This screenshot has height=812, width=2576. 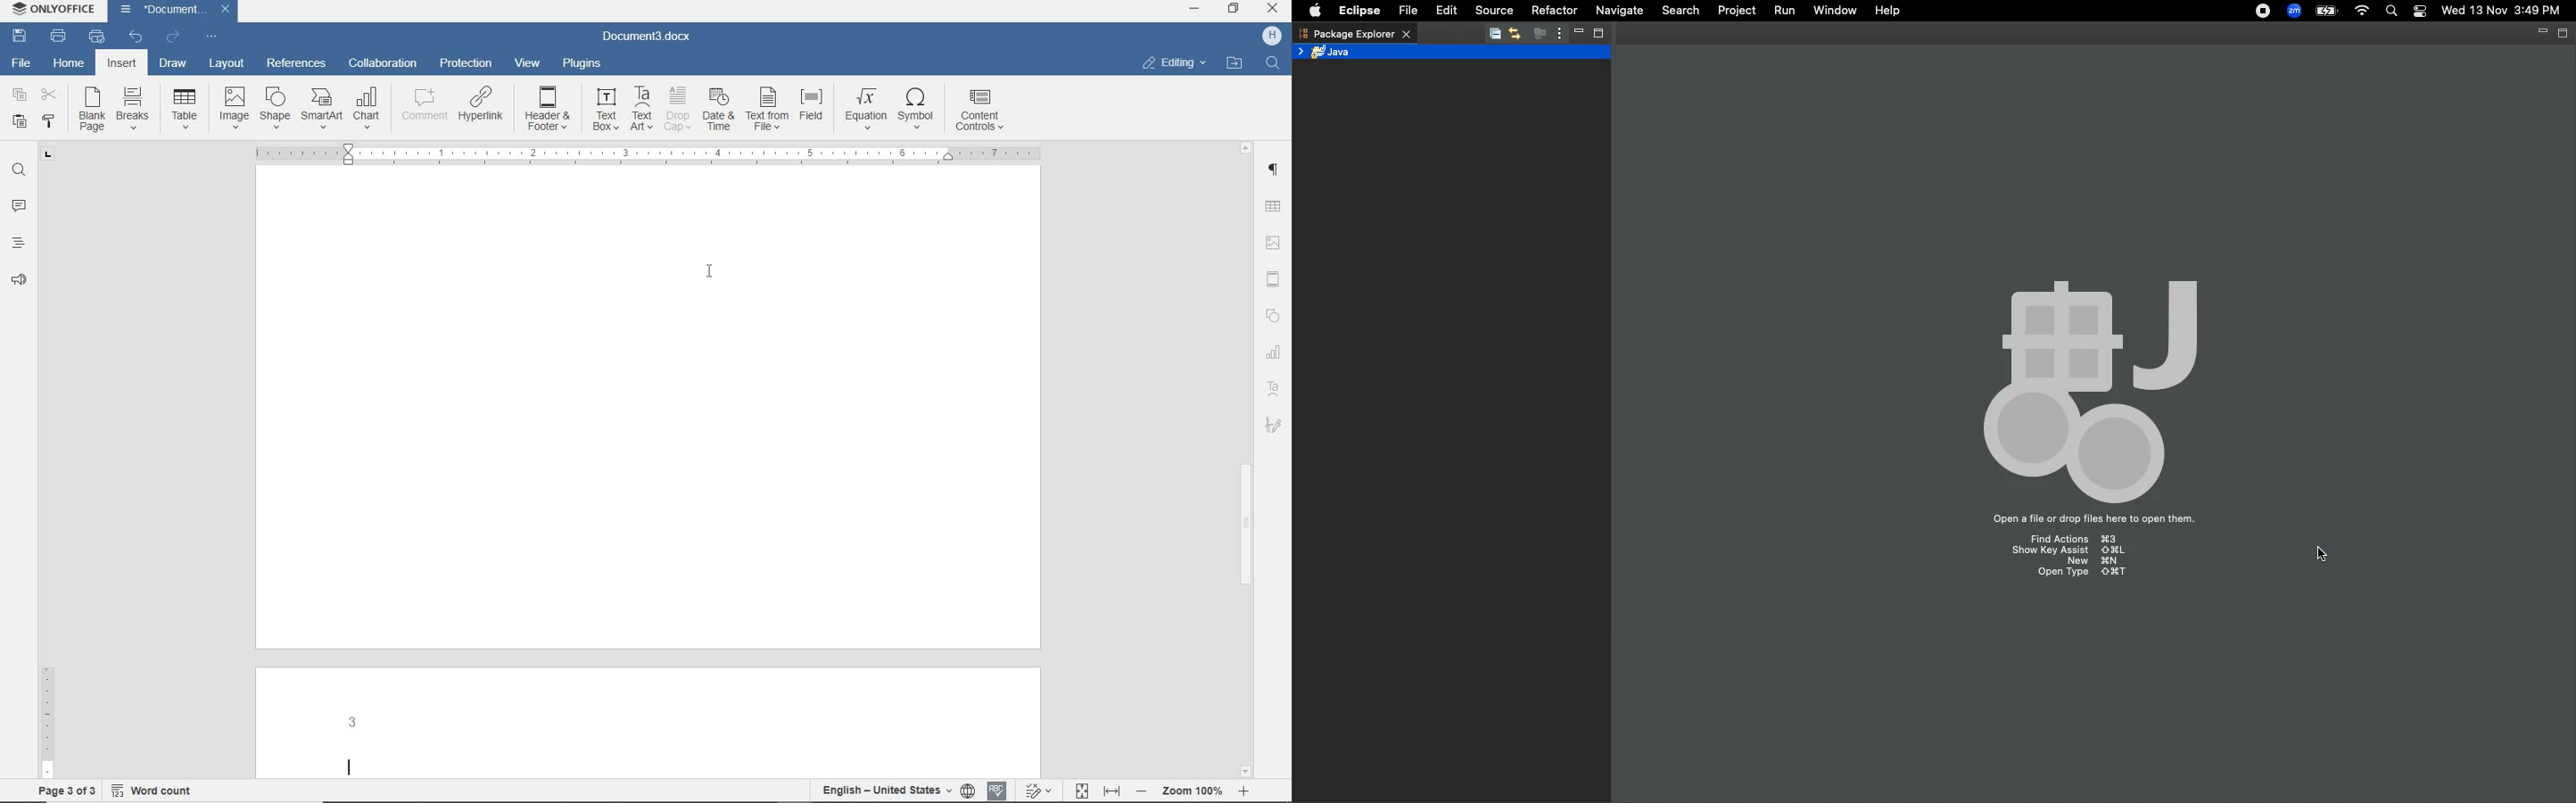 I want to click on BLANK OAGE, so click(x=90, y=109).